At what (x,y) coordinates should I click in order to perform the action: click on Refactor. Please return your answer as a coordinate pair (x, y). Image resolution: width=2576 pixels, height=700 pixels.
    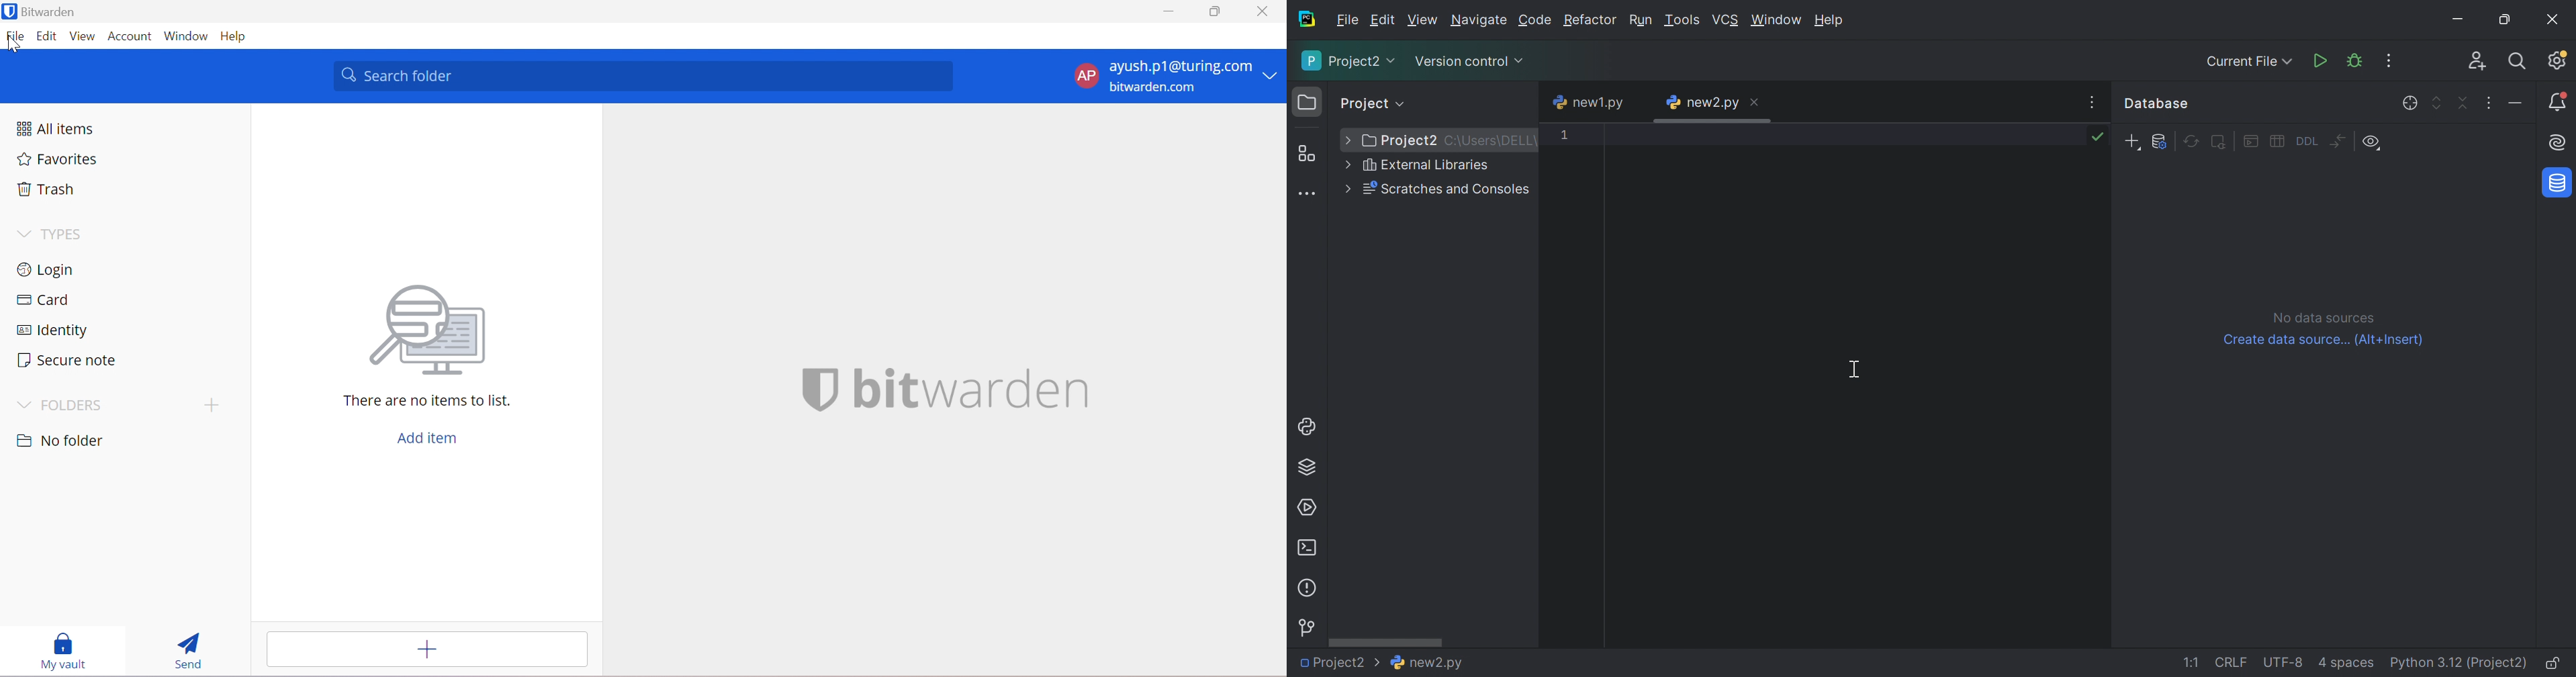
    Looking at the image, I should click on (1592, 20).